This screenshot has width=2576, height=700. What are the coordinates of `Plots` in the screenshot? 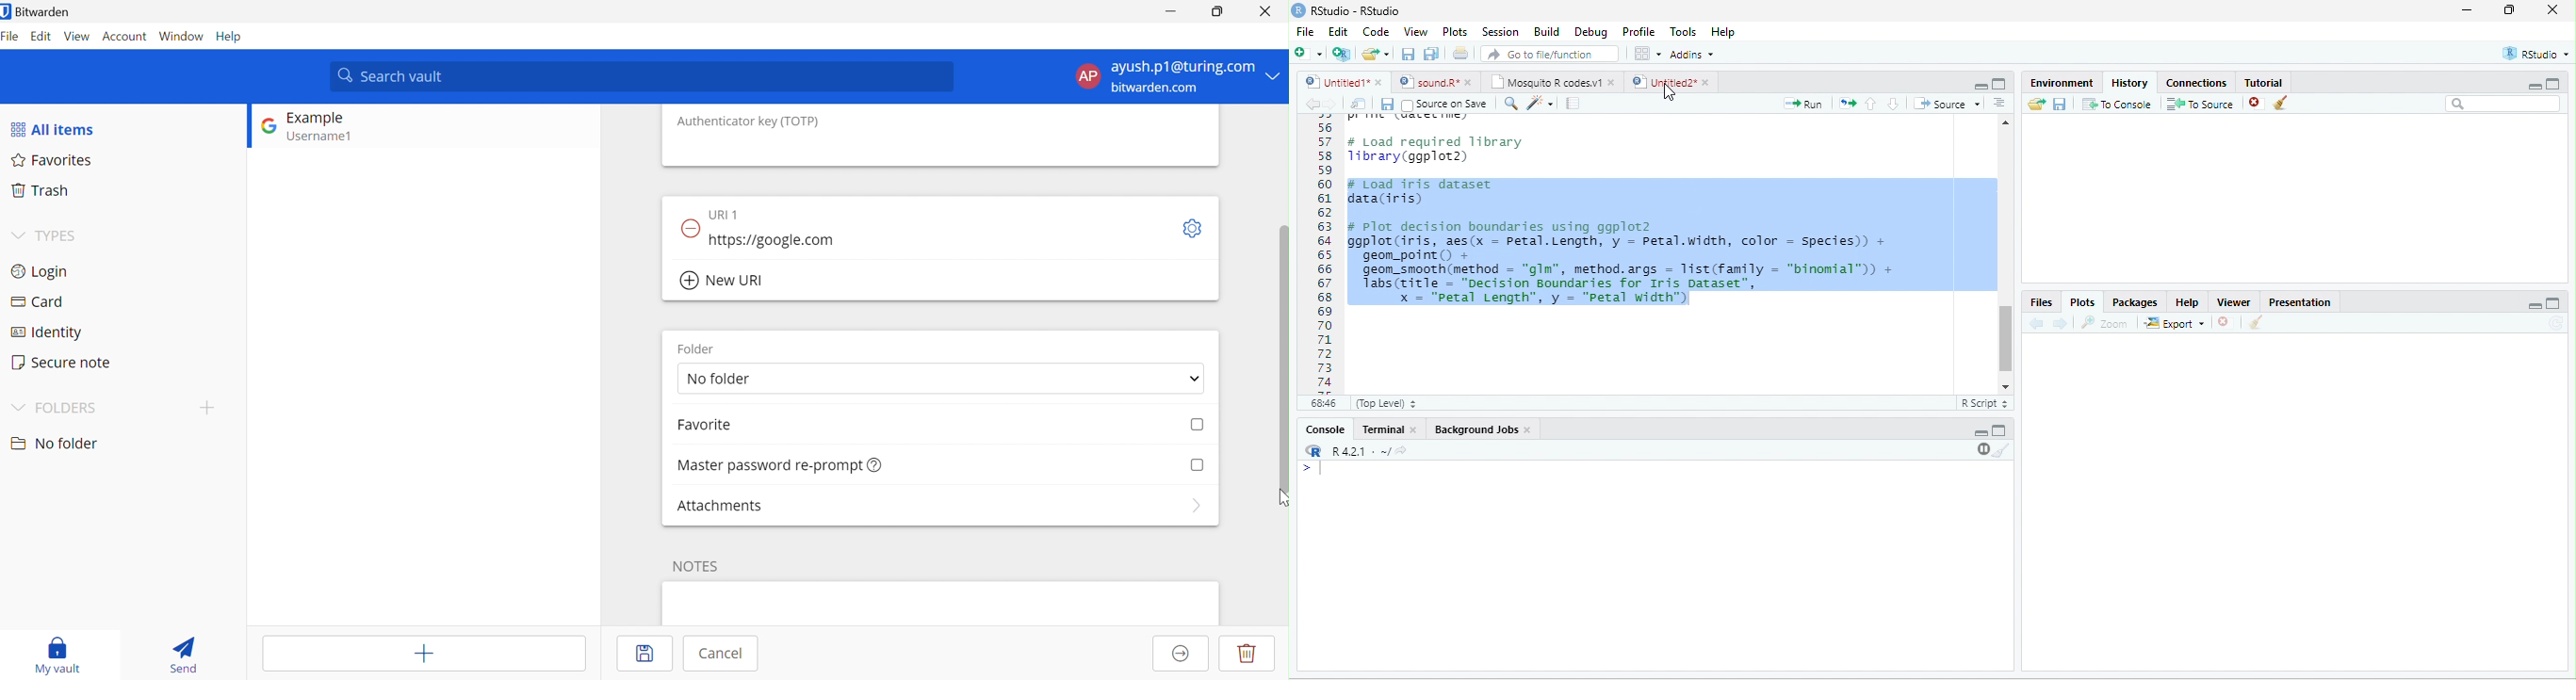 It's located at (1455, 32).